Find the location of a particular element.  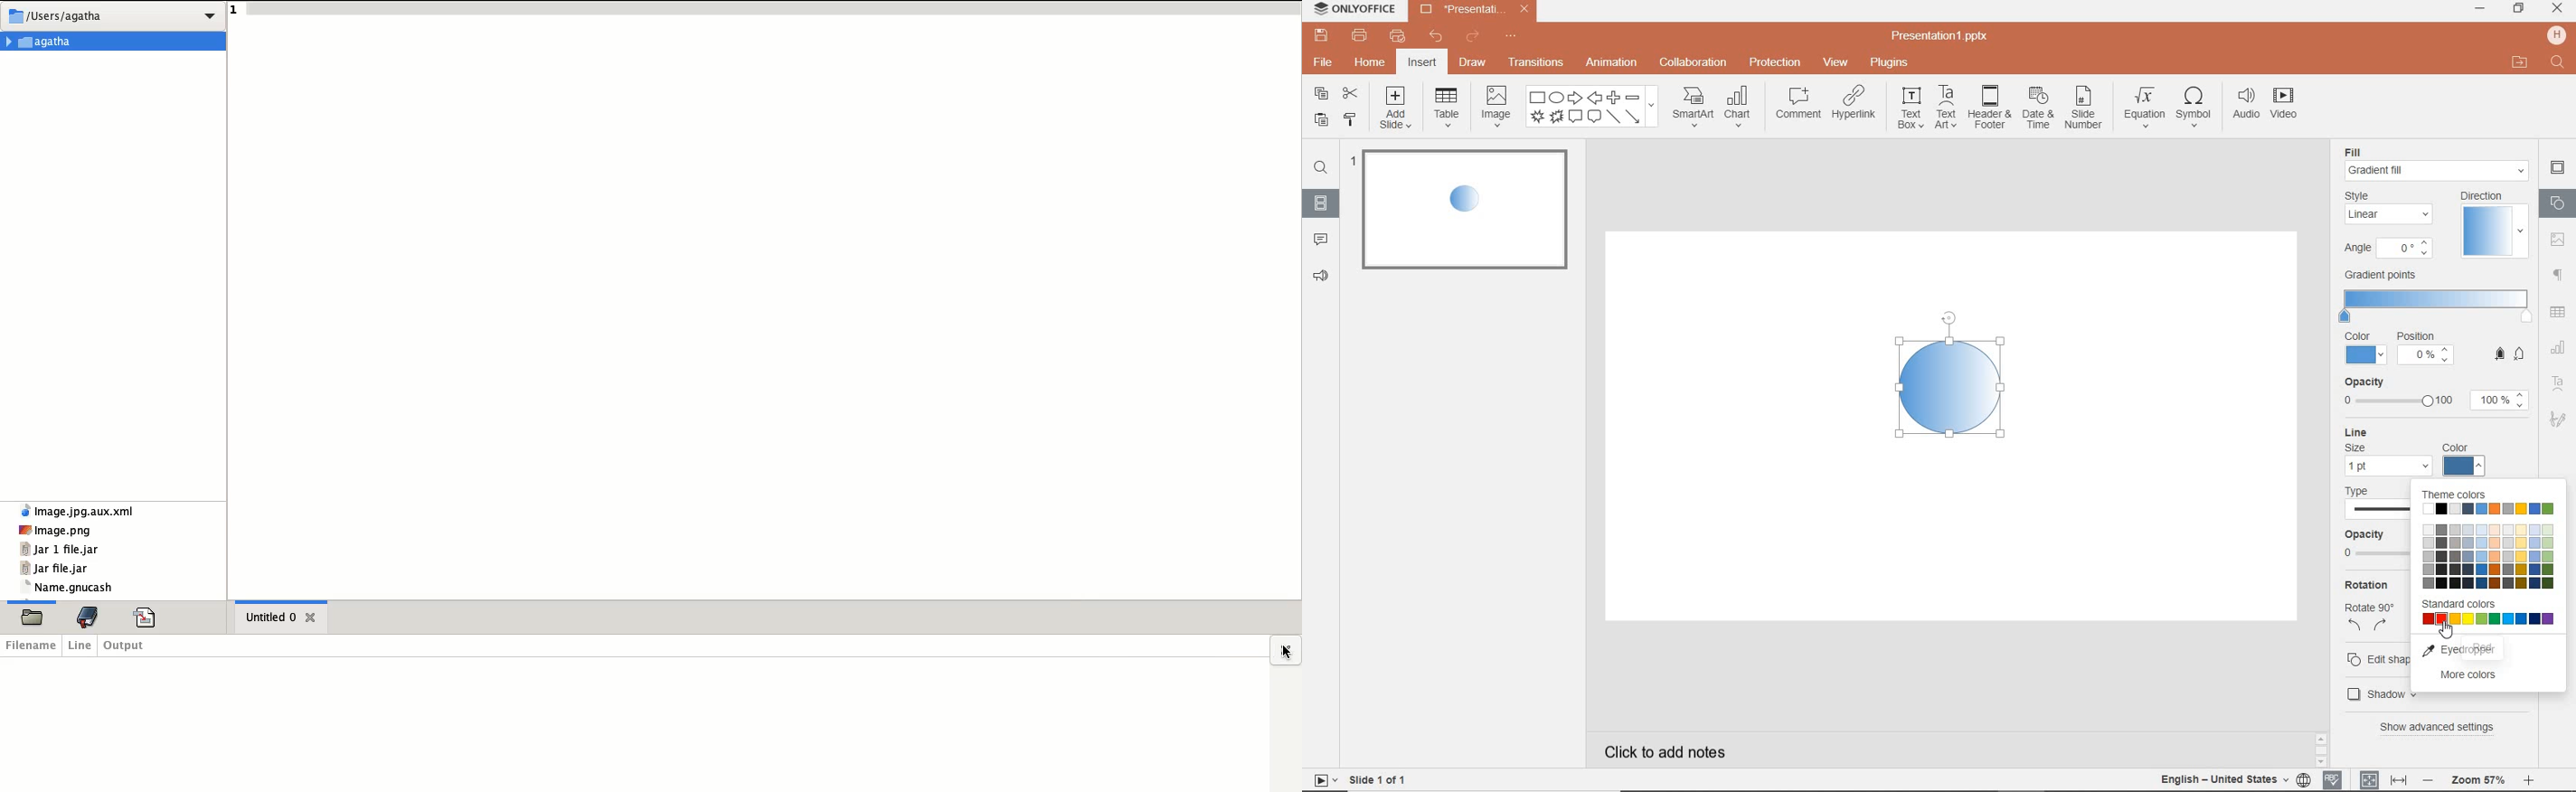

angle is located at coordinates (2387, 250).